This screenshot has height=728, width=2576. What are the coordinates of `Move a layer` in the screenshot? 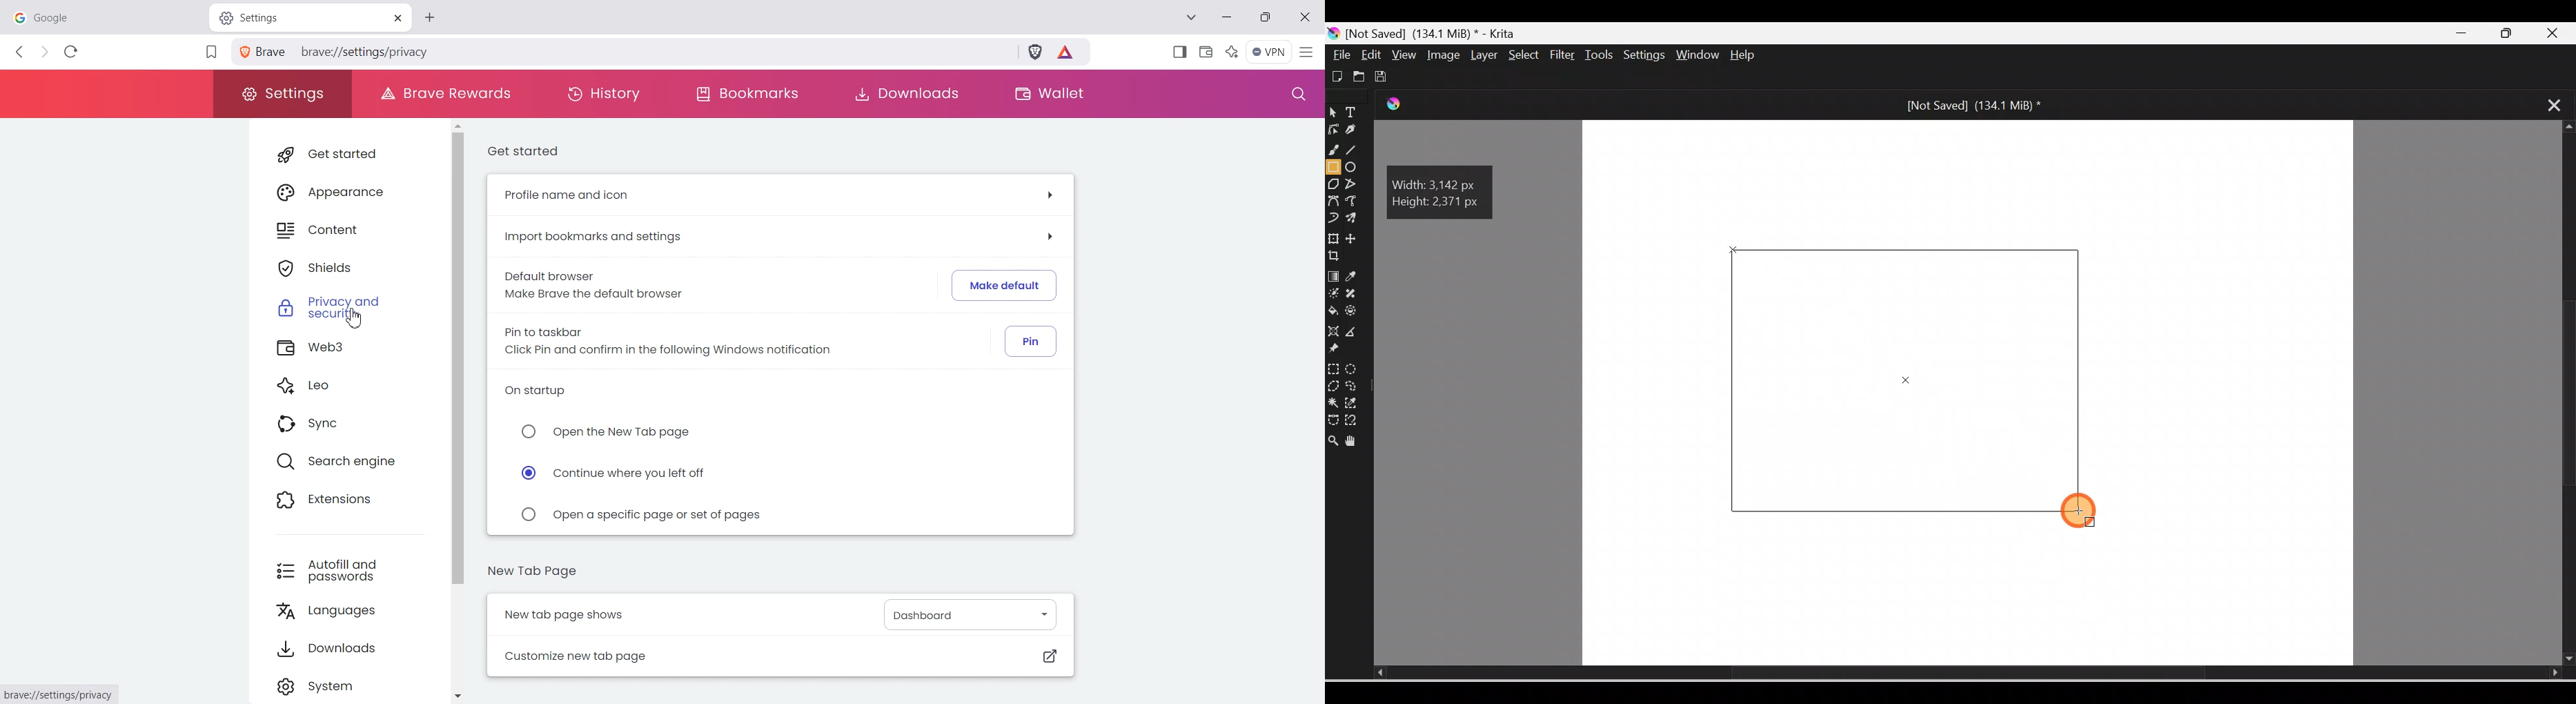 It's located at (1357, 239).